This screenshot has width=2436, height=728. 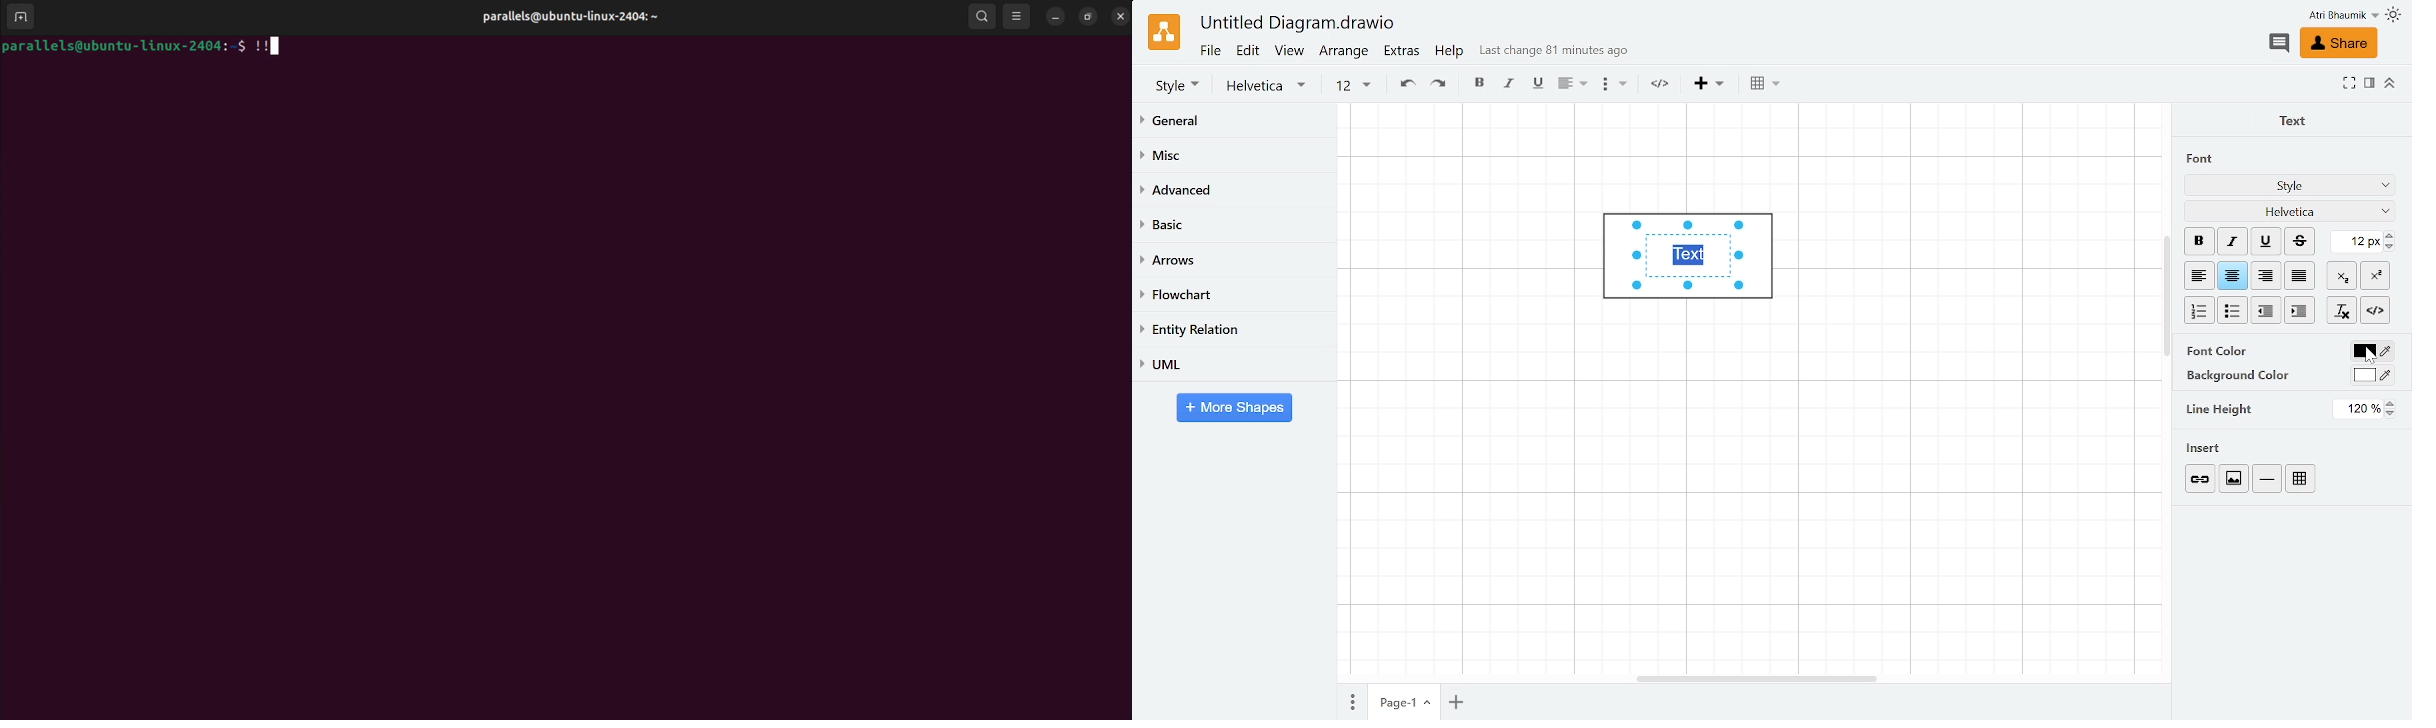 What do you see at coordinates (1510, 85) in the screenshot?
I see `italics` at bounding box center [1510, 85].